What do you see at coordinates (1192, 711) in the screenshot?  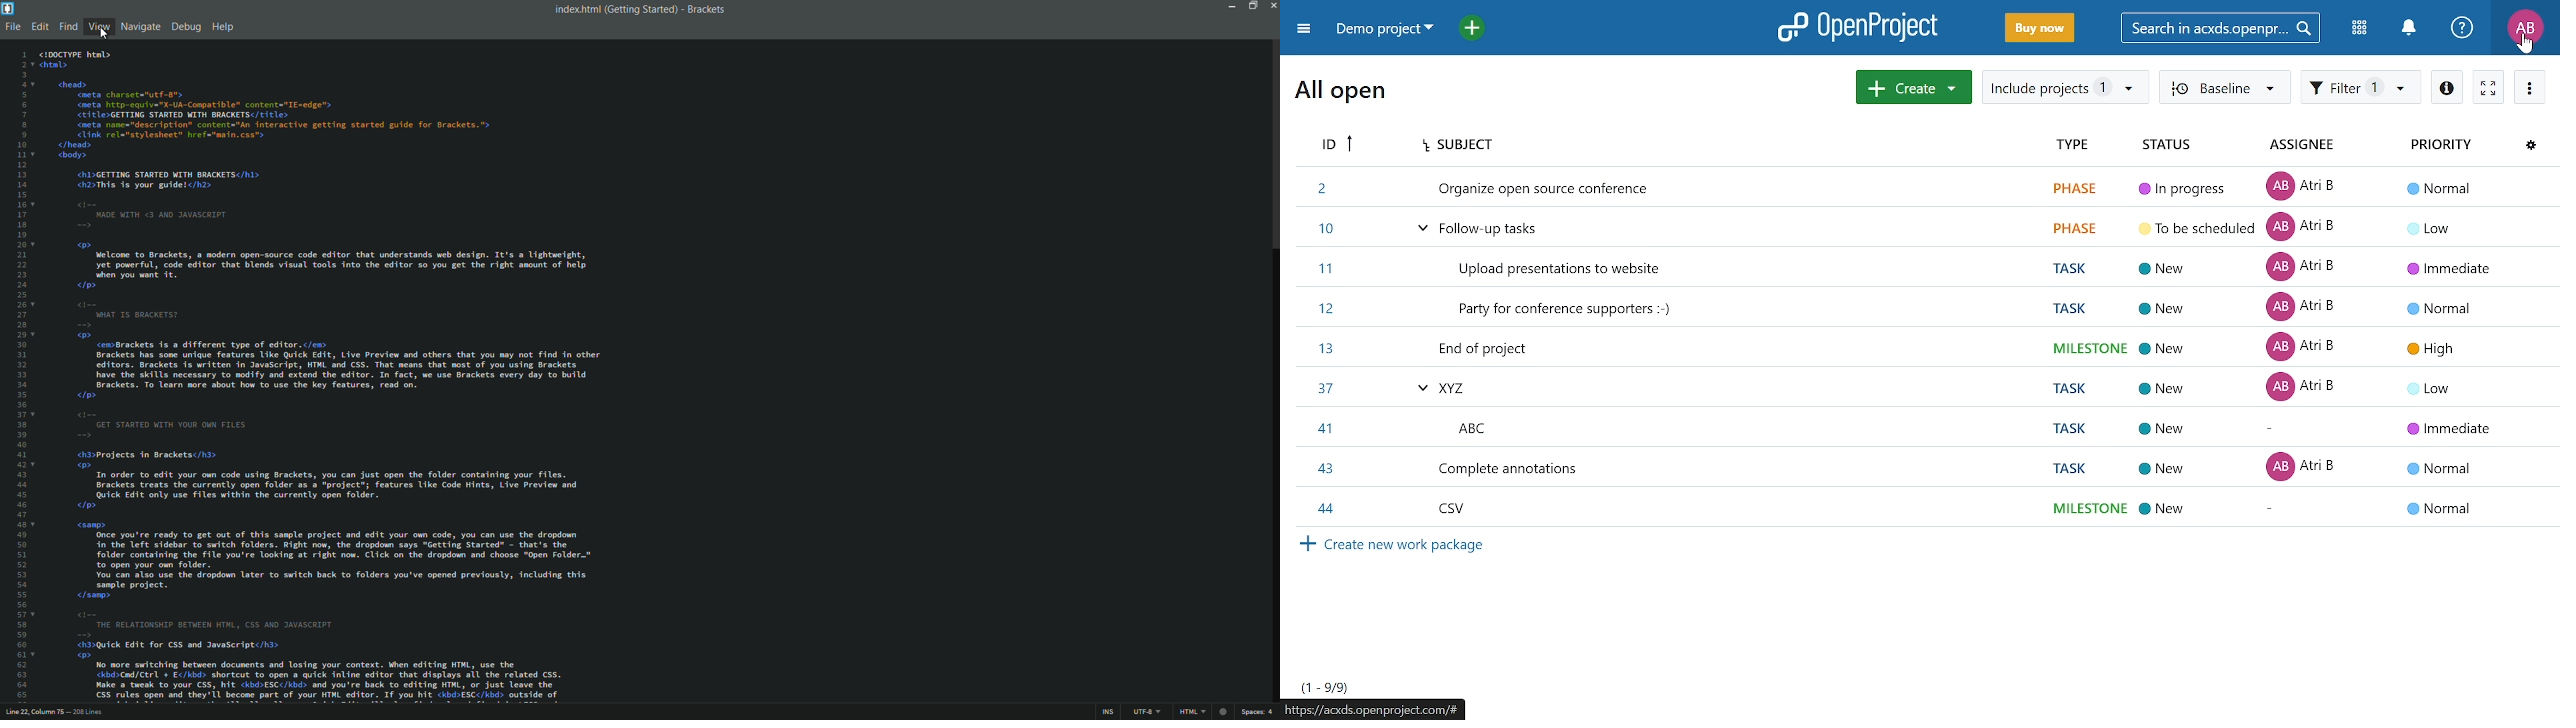 I see `HTML` at bounding box center [1192, 711].